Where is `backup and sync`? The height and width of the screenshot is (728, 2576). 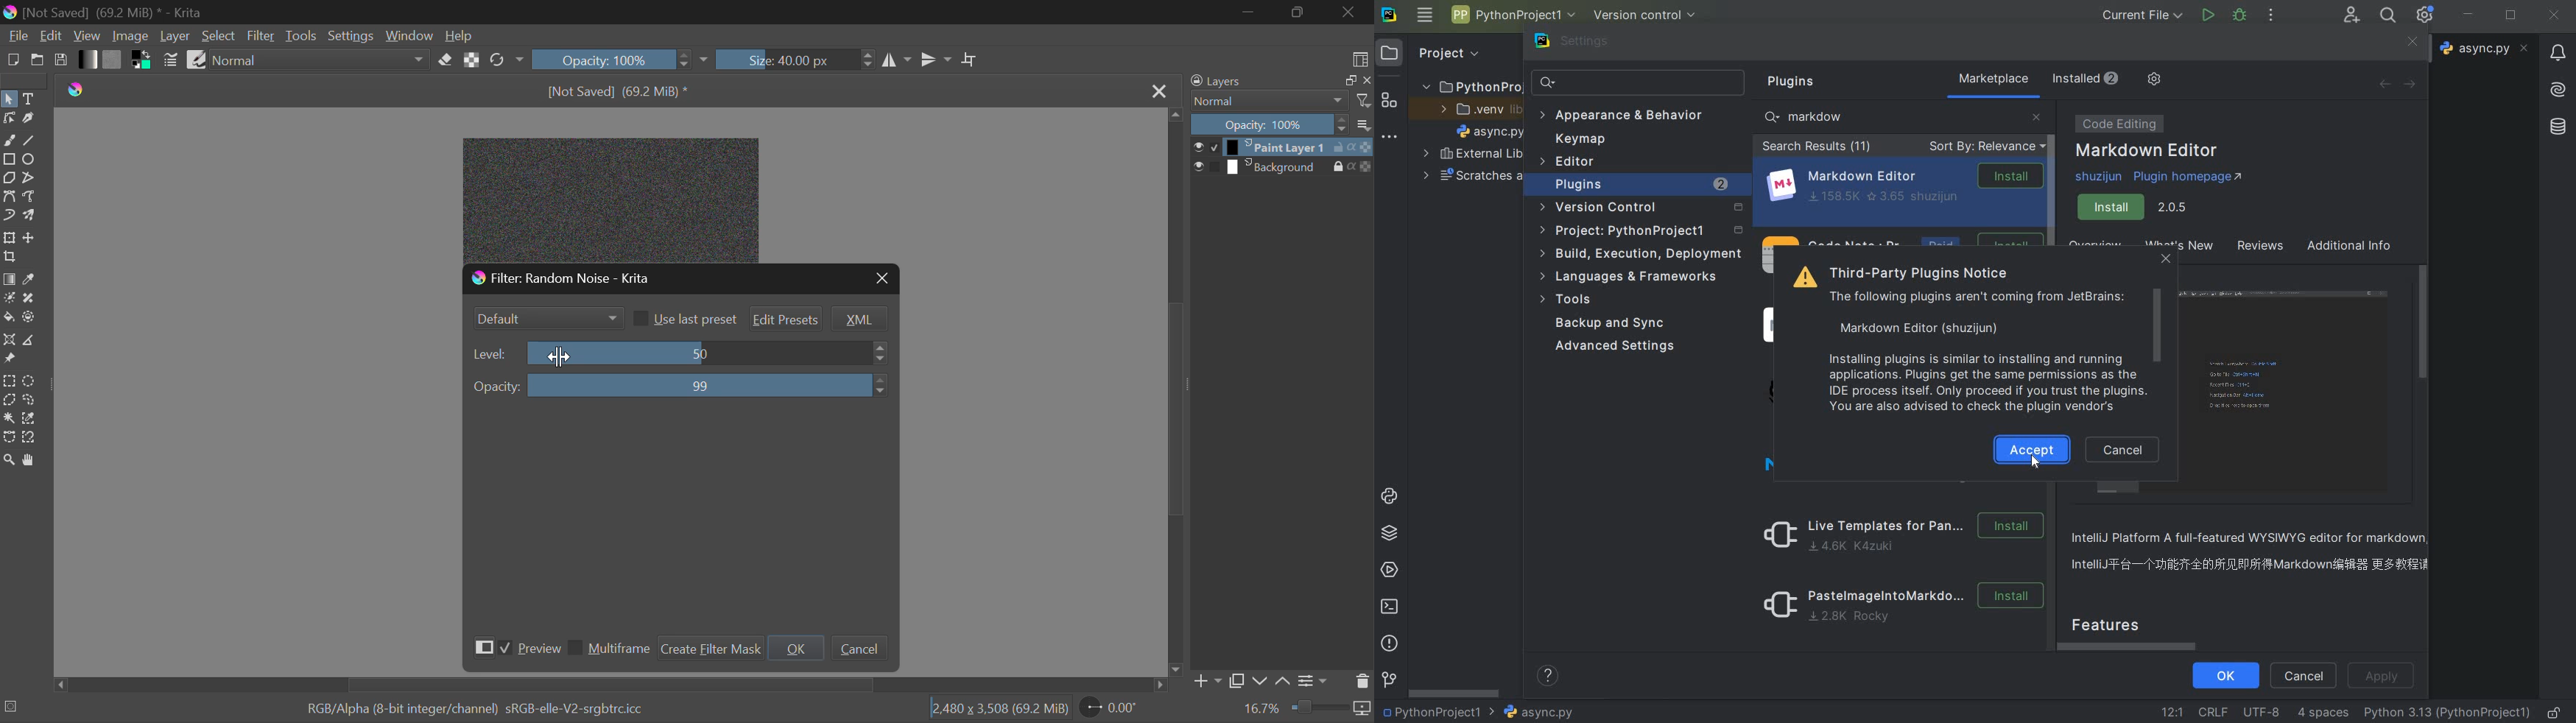 backup and sync is located at coordinates (1620, 324).